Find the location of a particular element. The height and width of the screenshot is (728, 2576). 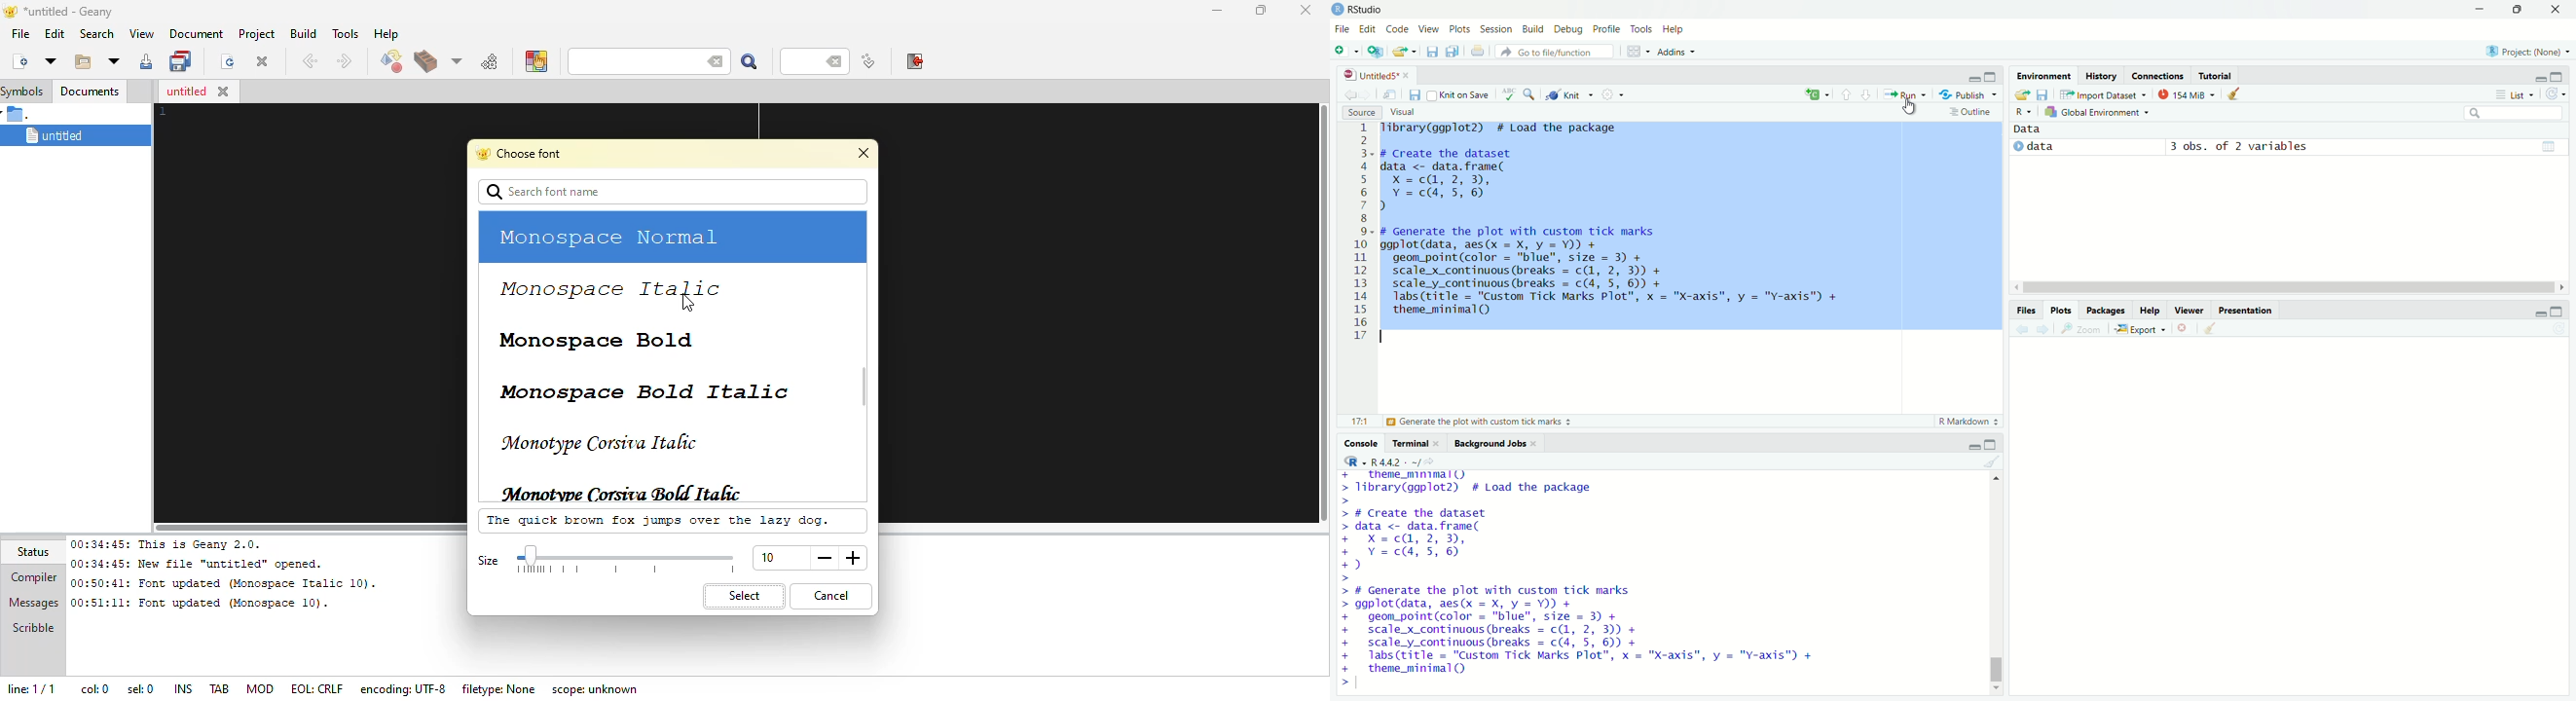

history is located at coordinates (2100, 75).